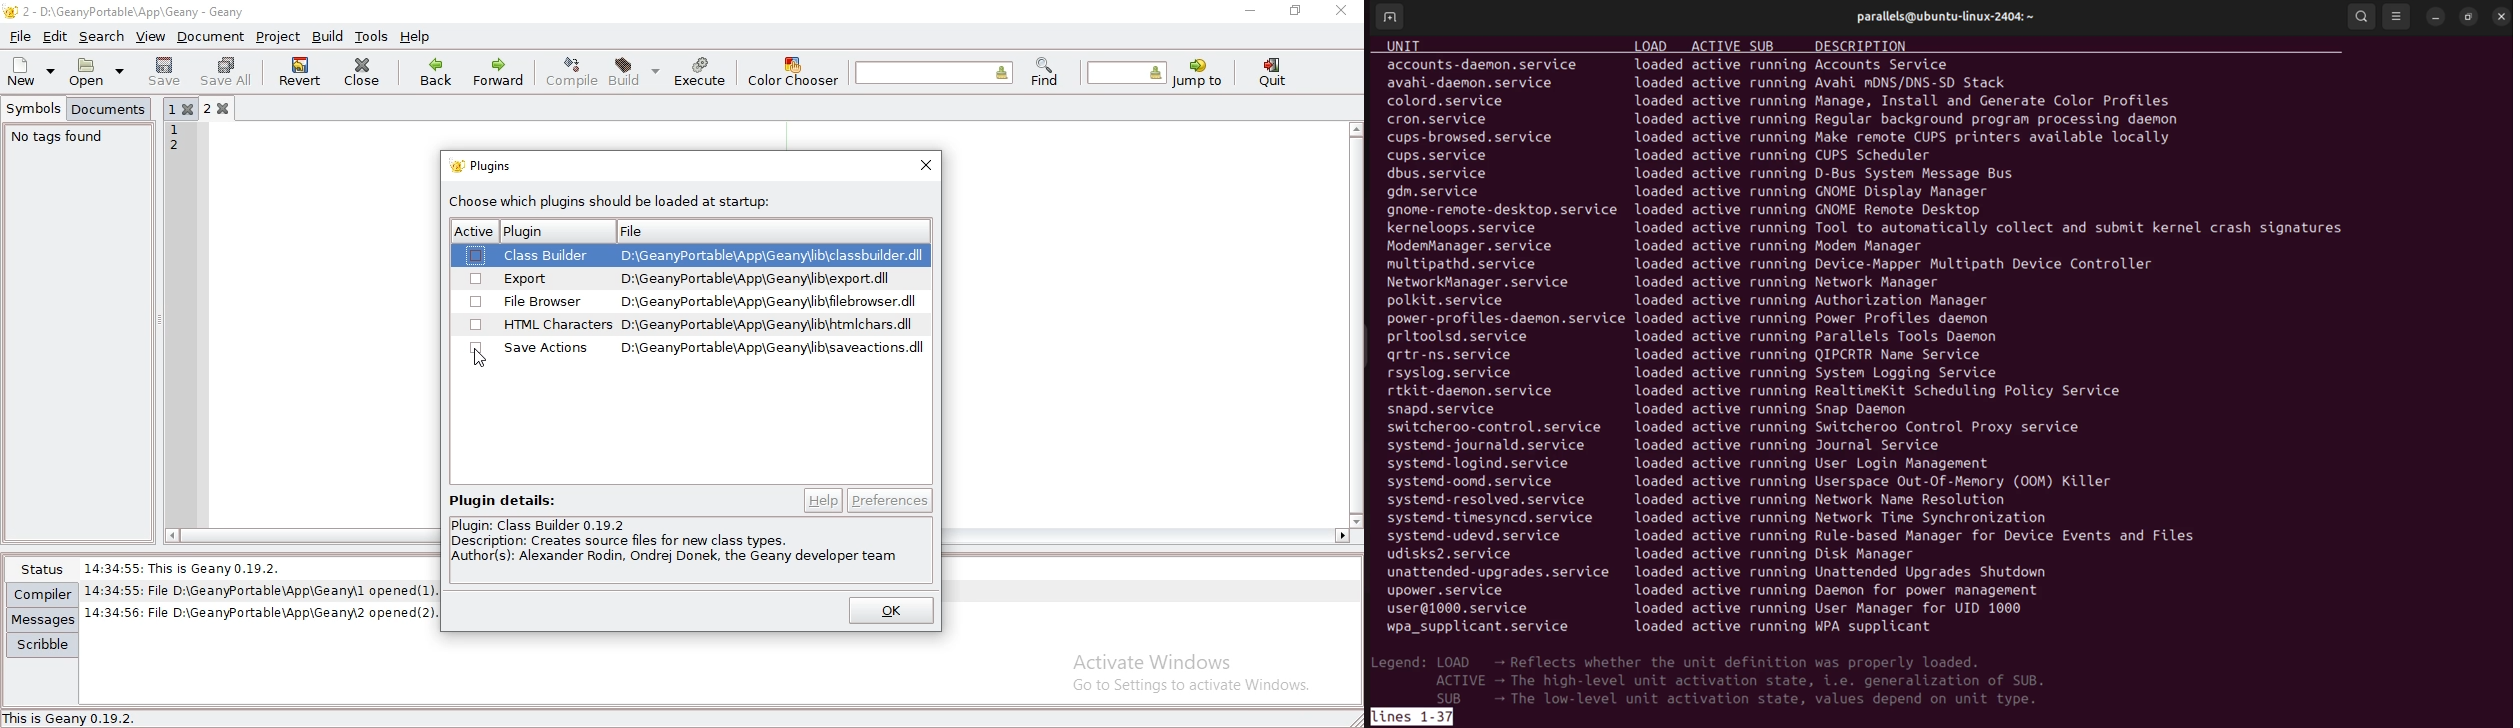 This screenshot has height=728, width=2520. I want to click on loaded, so click(1661, 518).